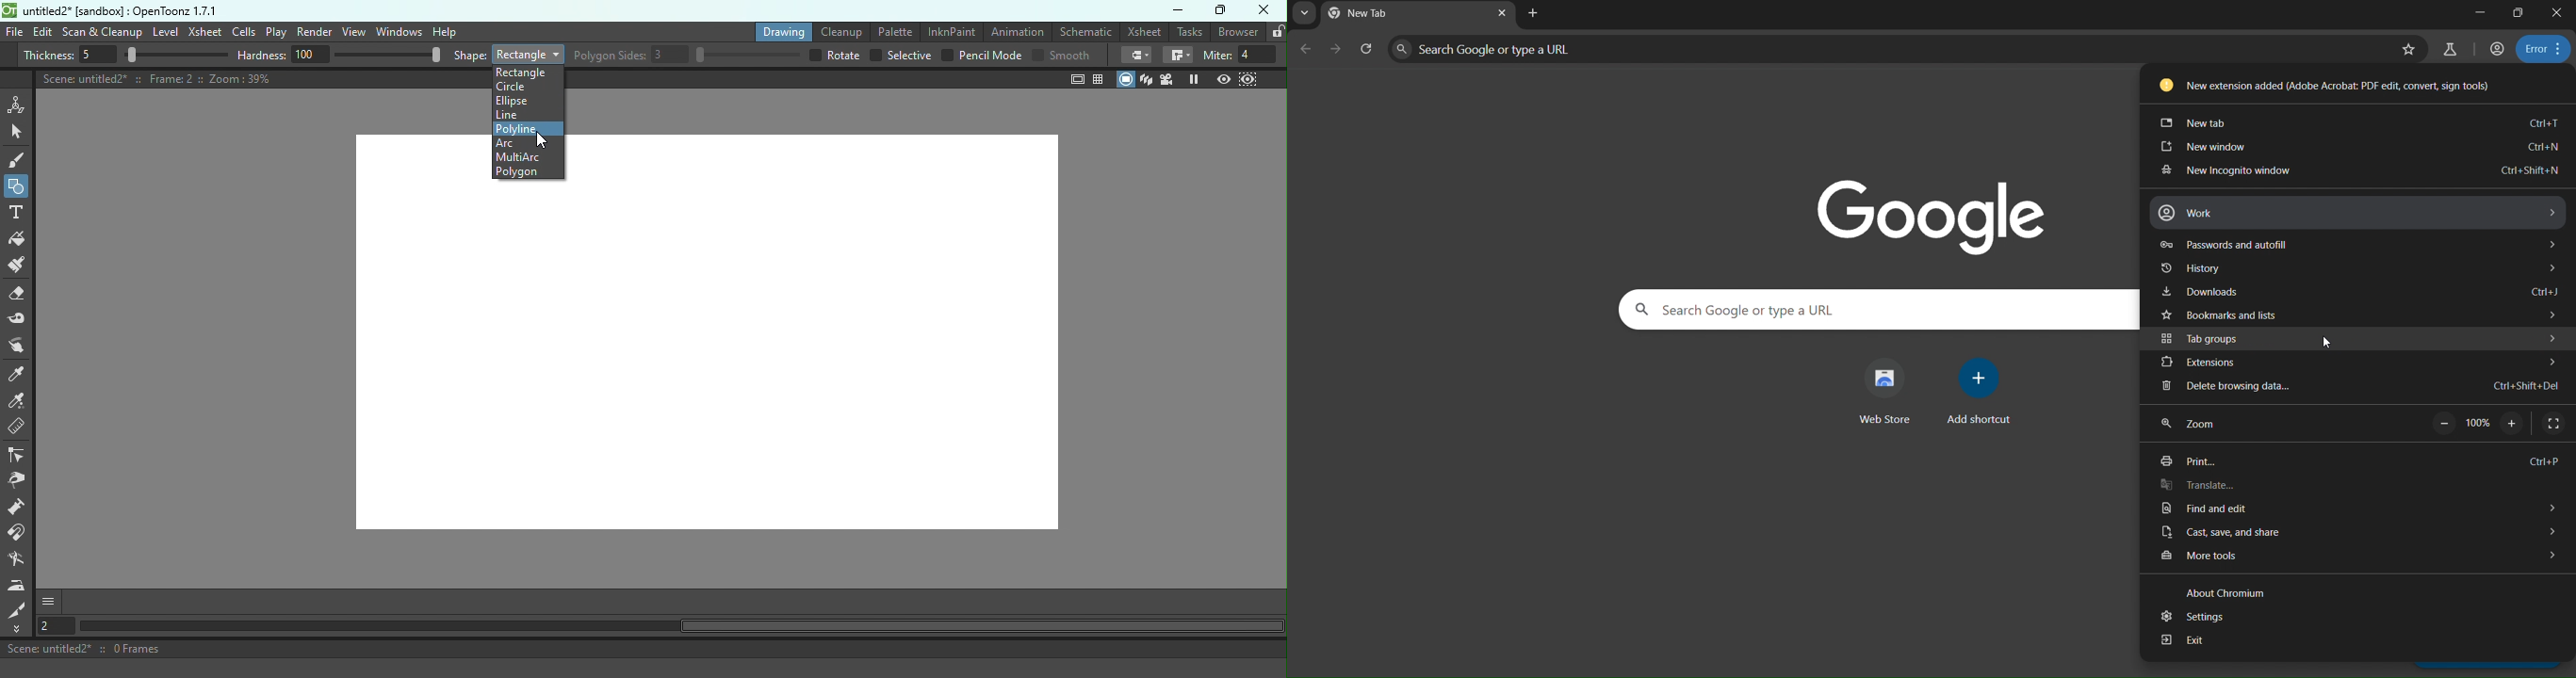 The height and width of the screenshot is (700, 2576). Describe the element at coordinates (524, 73) in the screenshot. I see `Rectangle ` at that location.